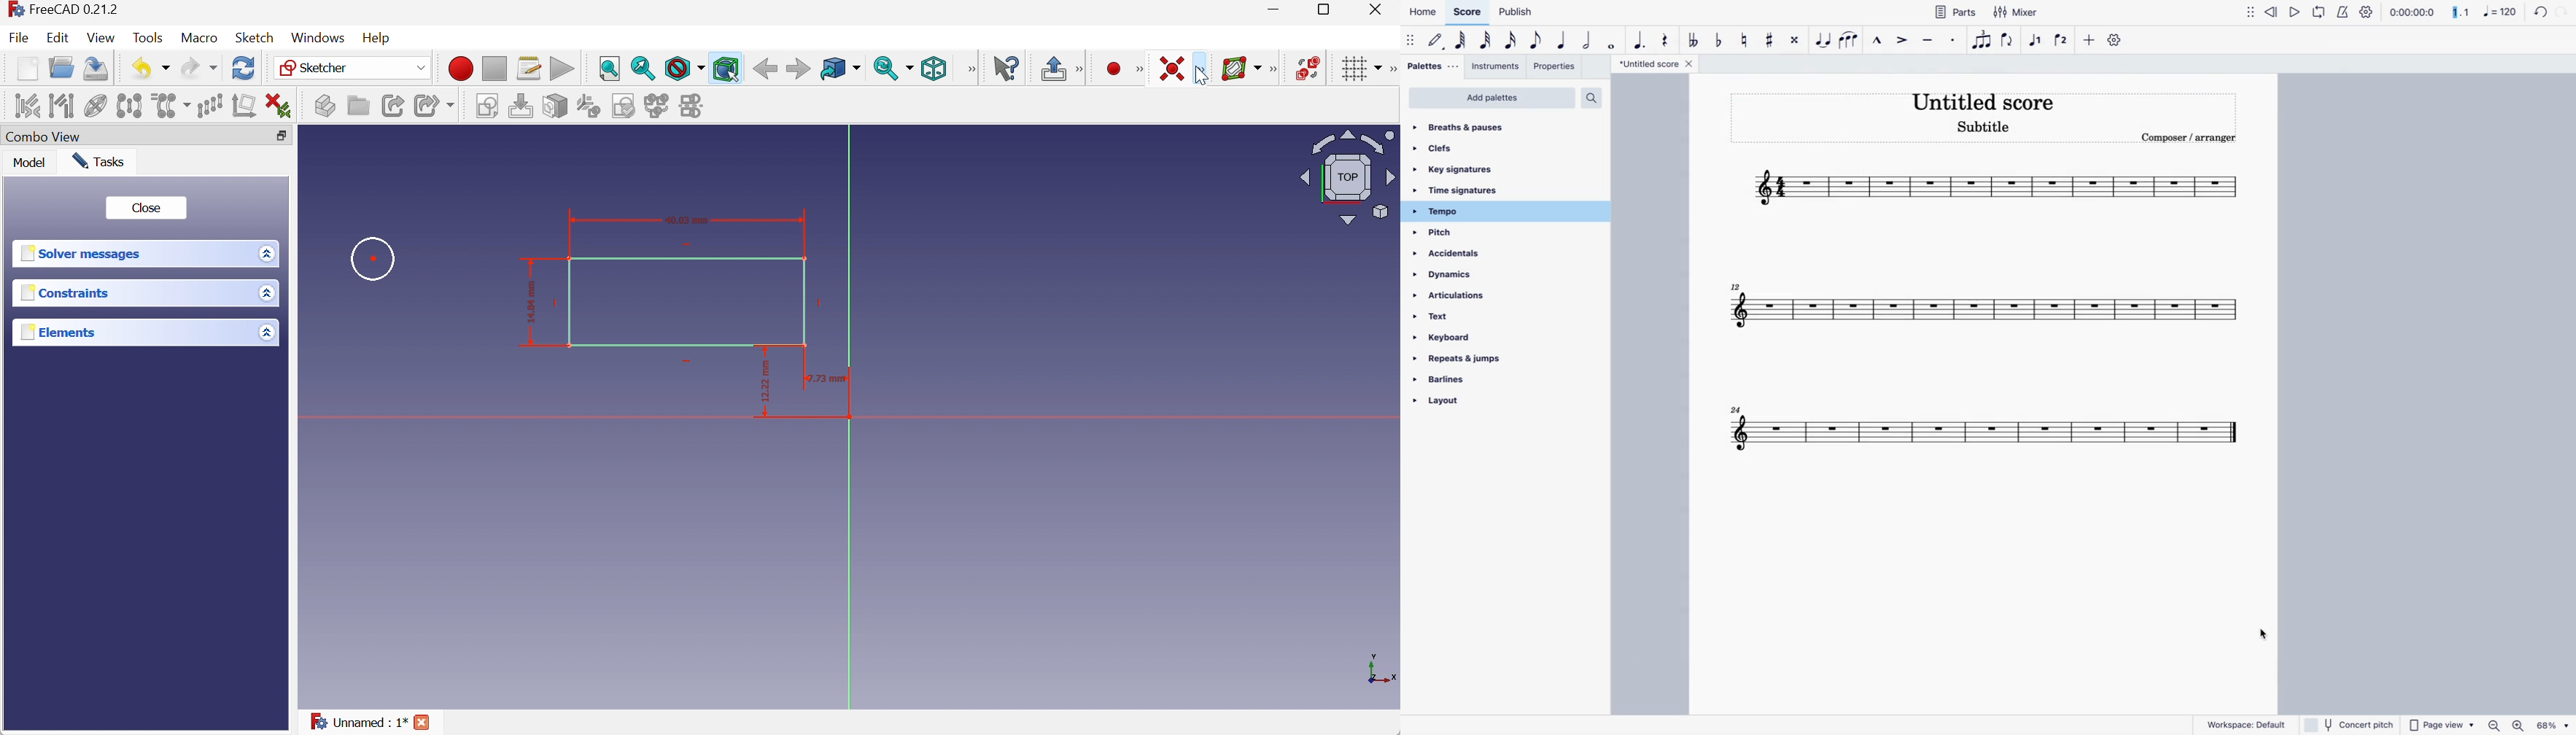 Image resolution: width=2576 pixels, height=756 pixels. Describe the element at coordinates (355, 69) in the screenshot. I see `Sketcher` at that location.